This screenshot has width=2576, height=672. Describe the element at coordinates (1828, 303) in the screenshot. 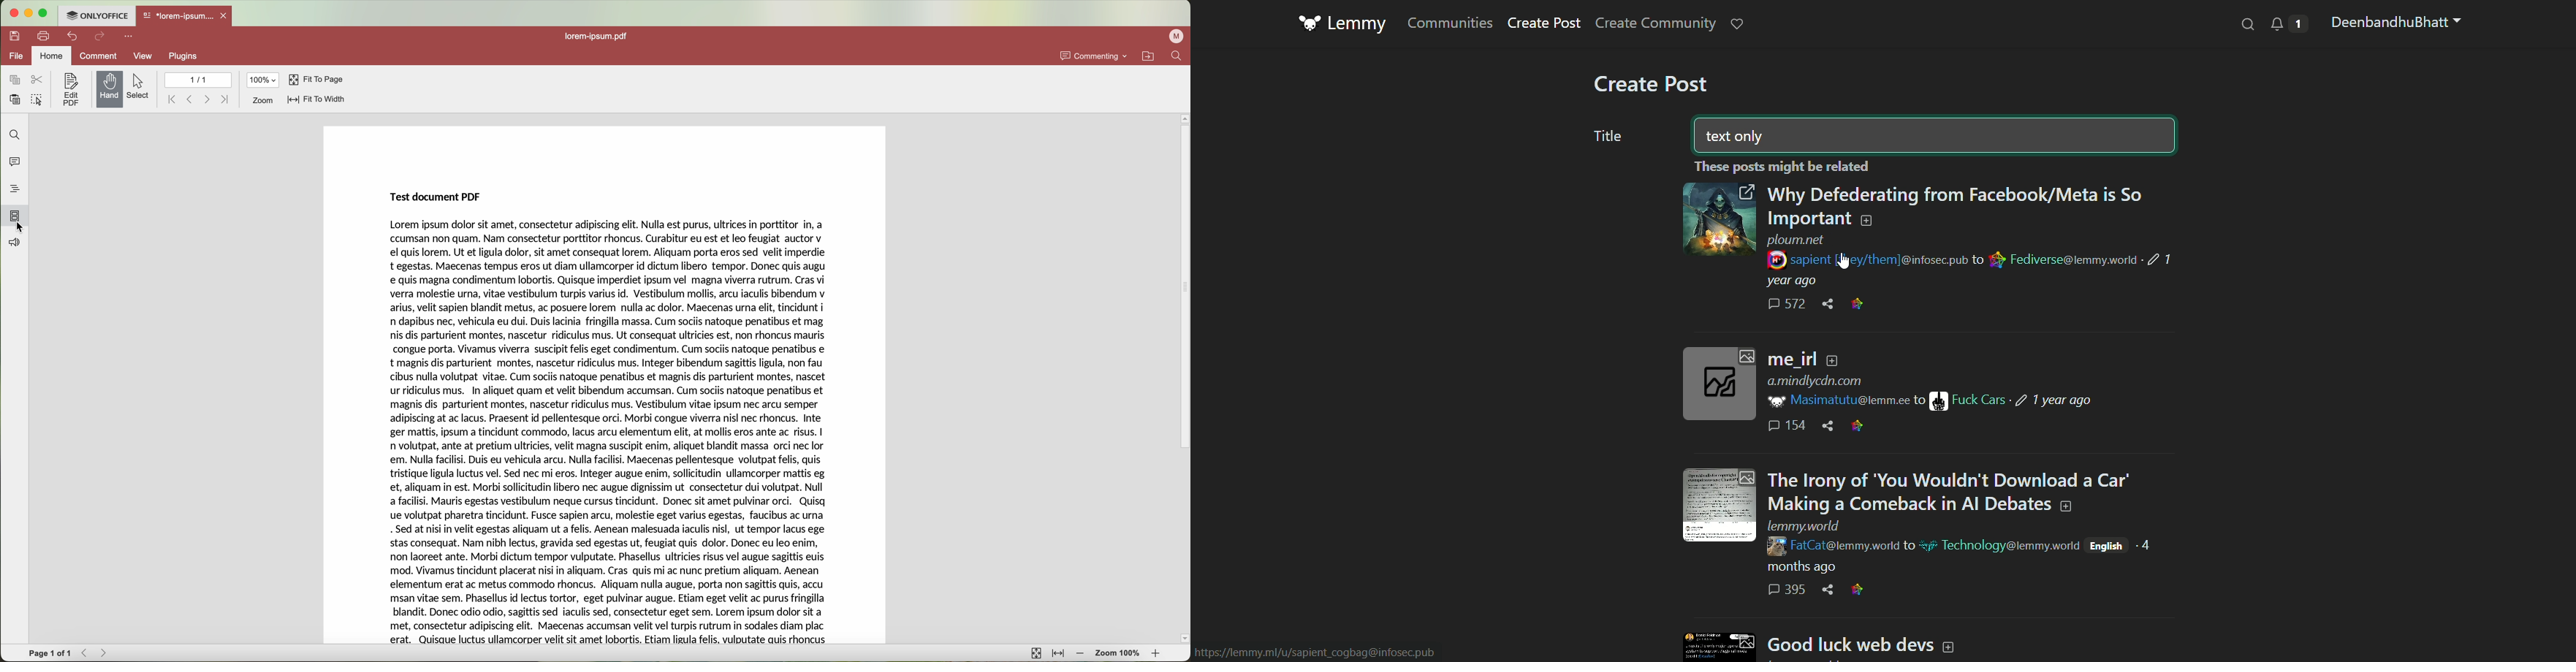

I see `Share` at that location.